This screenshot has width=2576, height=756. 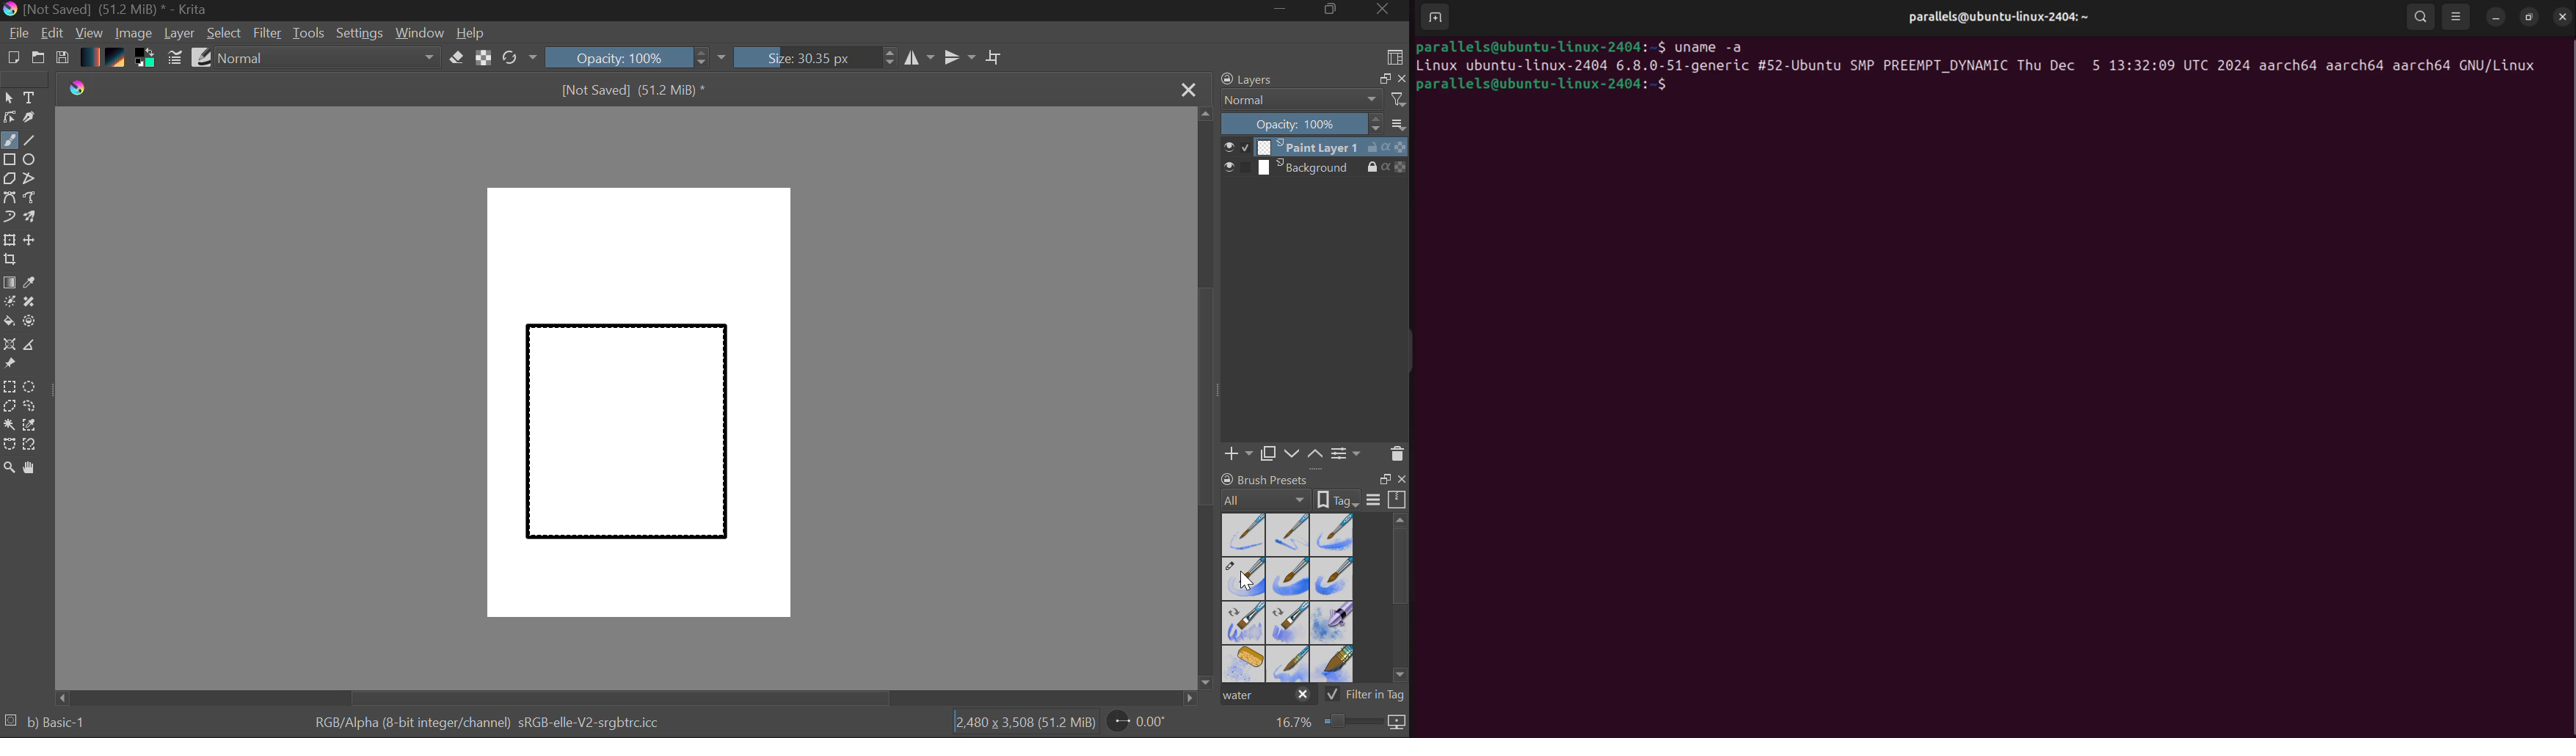 I want to click on Bezier Curve, so click(x=9, y=198).